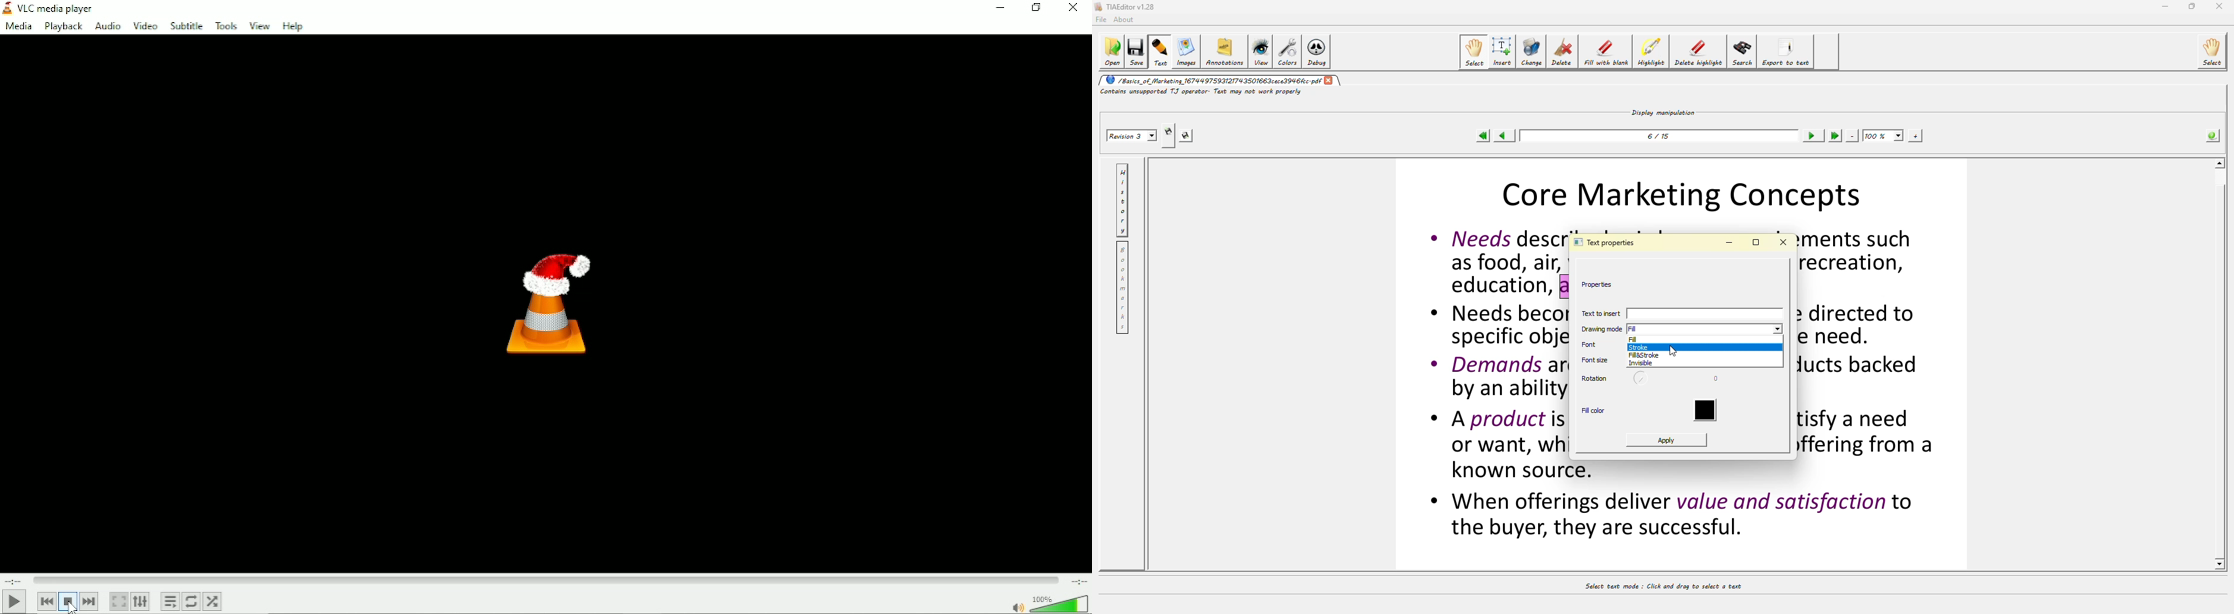 This screenshot has height=616, width=2240. I want to click on Tools, so click(225, 26).